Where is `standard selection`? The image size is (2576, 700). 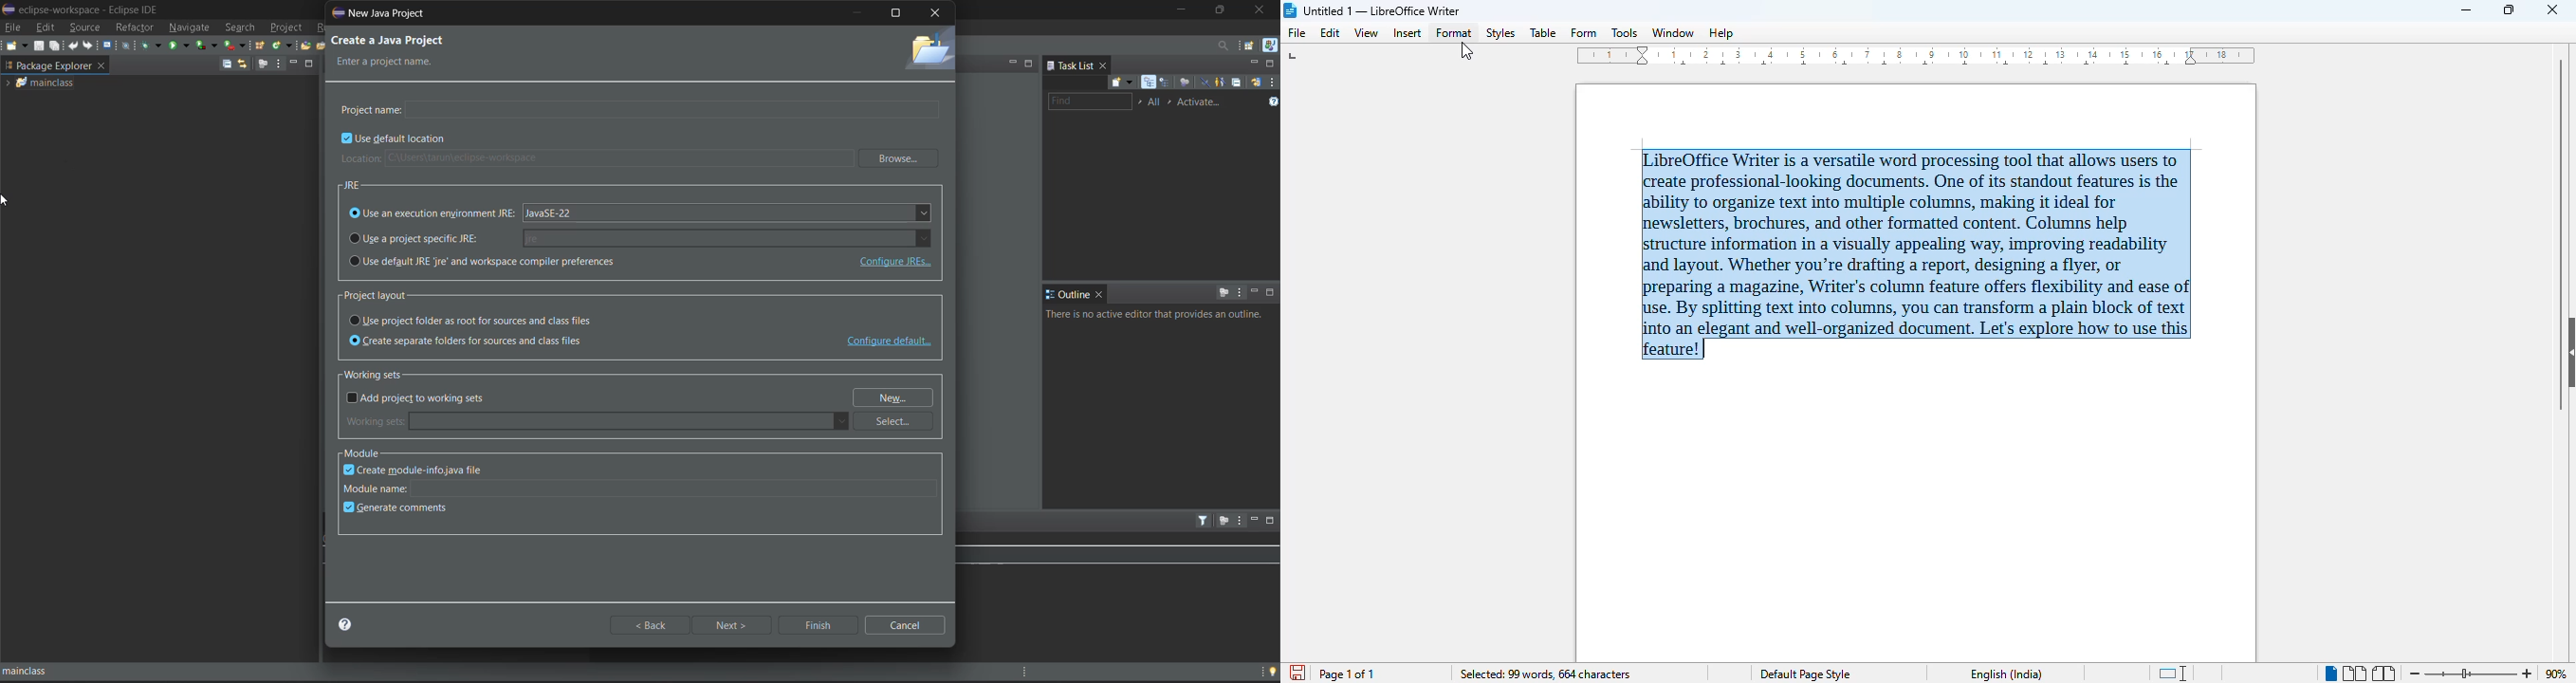
standard selection is located at coordinates (2175, 673).